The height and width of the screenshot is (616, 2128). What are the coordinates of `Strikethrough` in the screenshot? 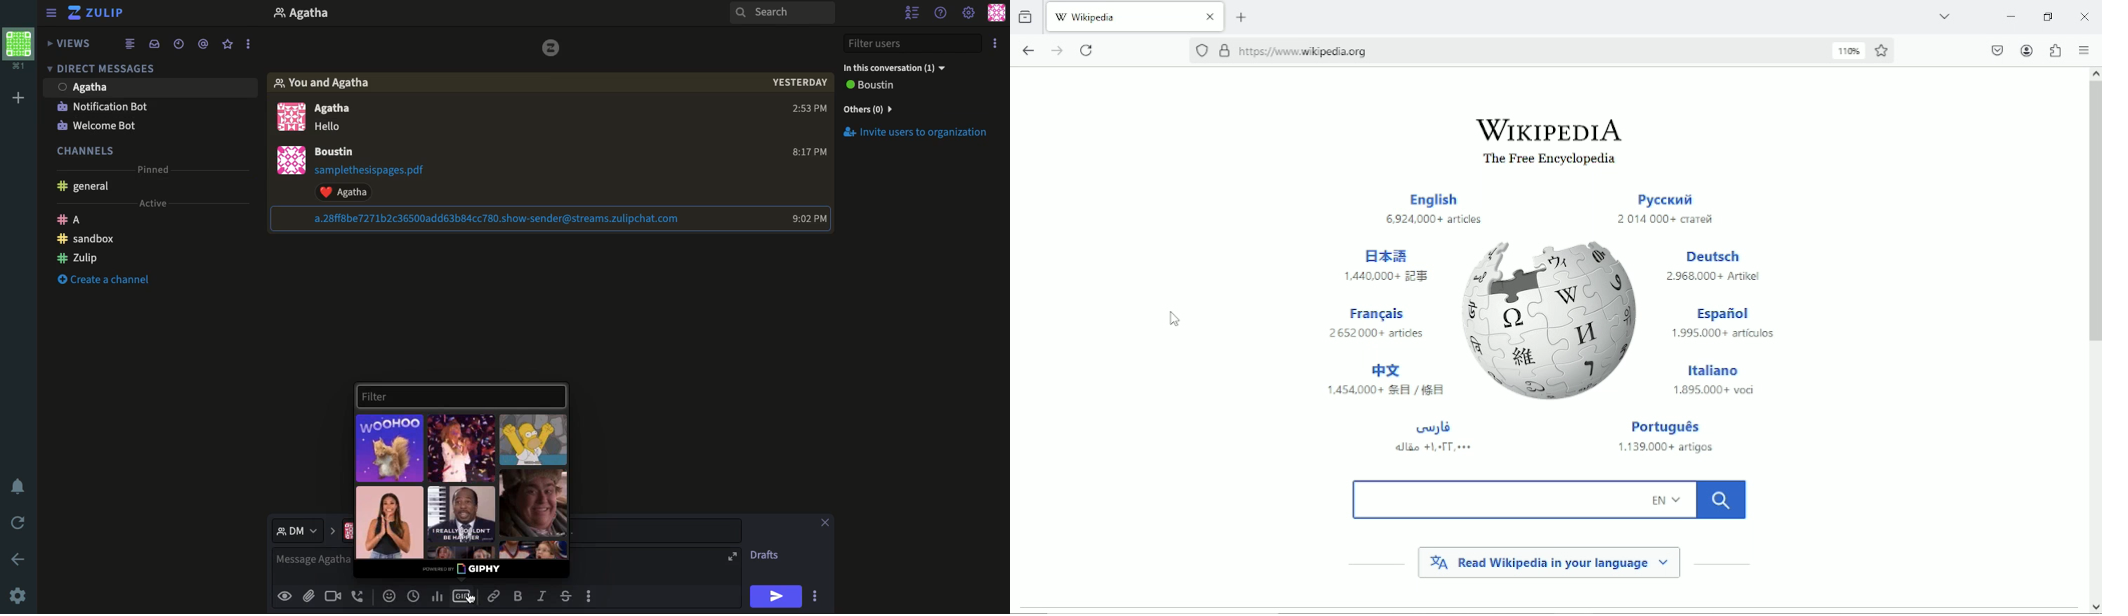 It's located at (566, 596).